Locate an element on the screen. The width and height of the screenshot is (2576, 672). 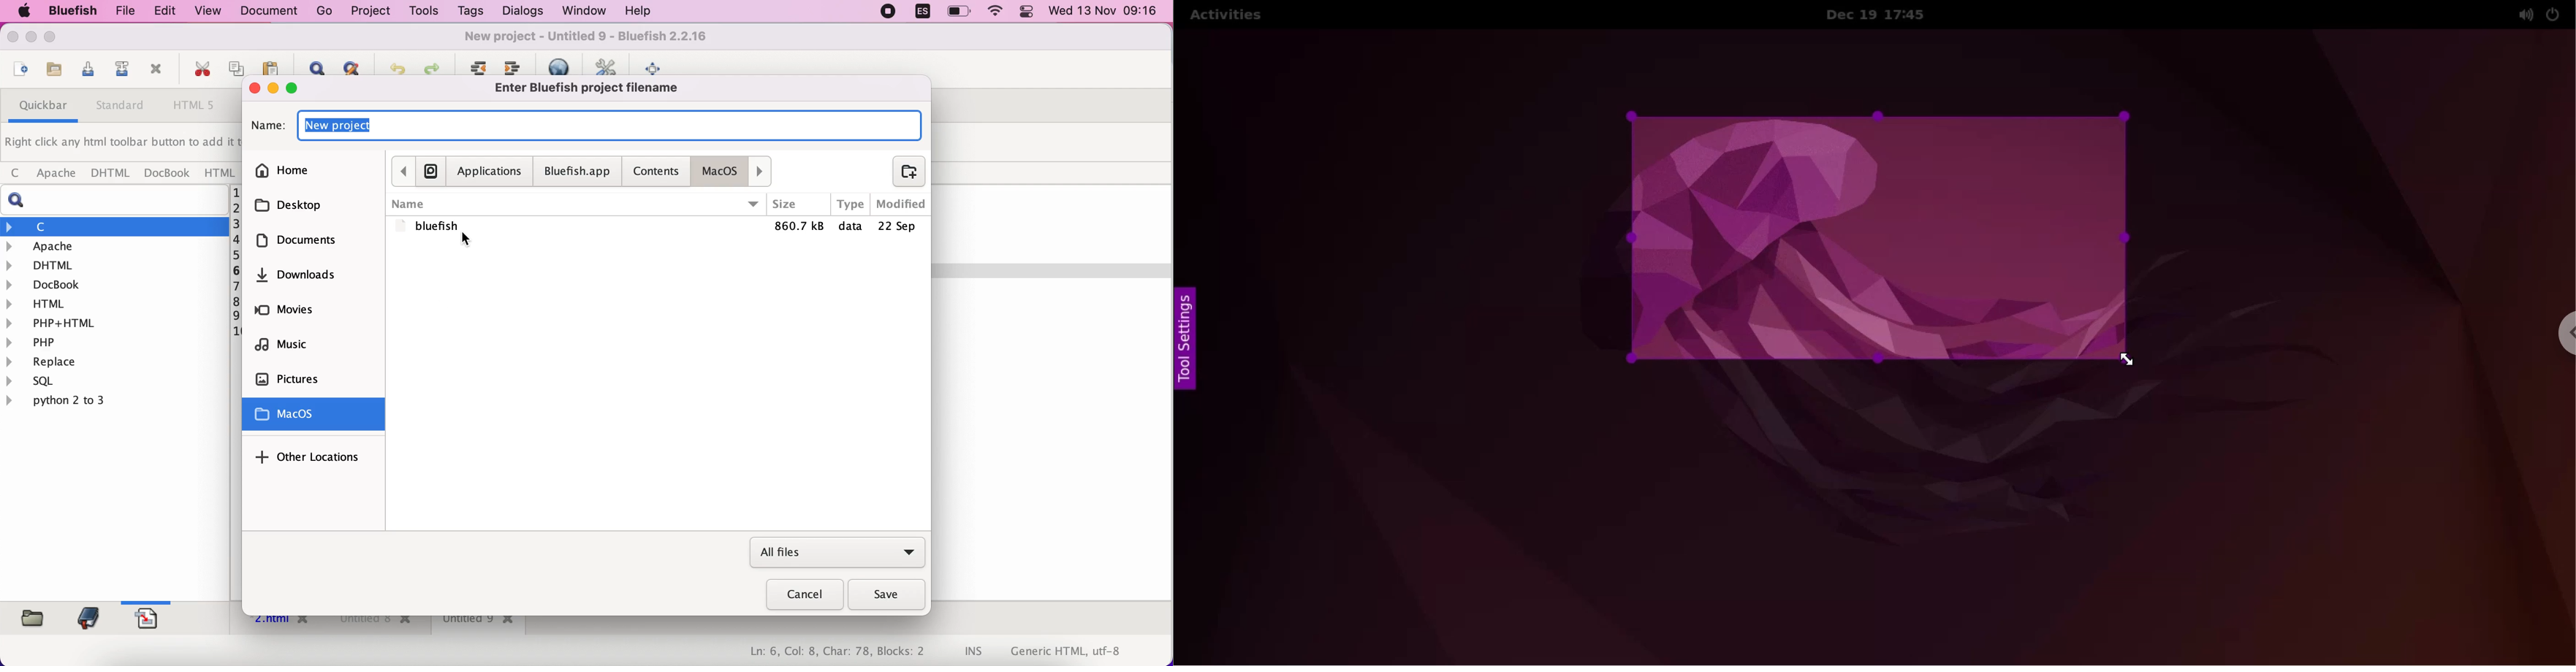
apache is located at coordinates (54, 174).